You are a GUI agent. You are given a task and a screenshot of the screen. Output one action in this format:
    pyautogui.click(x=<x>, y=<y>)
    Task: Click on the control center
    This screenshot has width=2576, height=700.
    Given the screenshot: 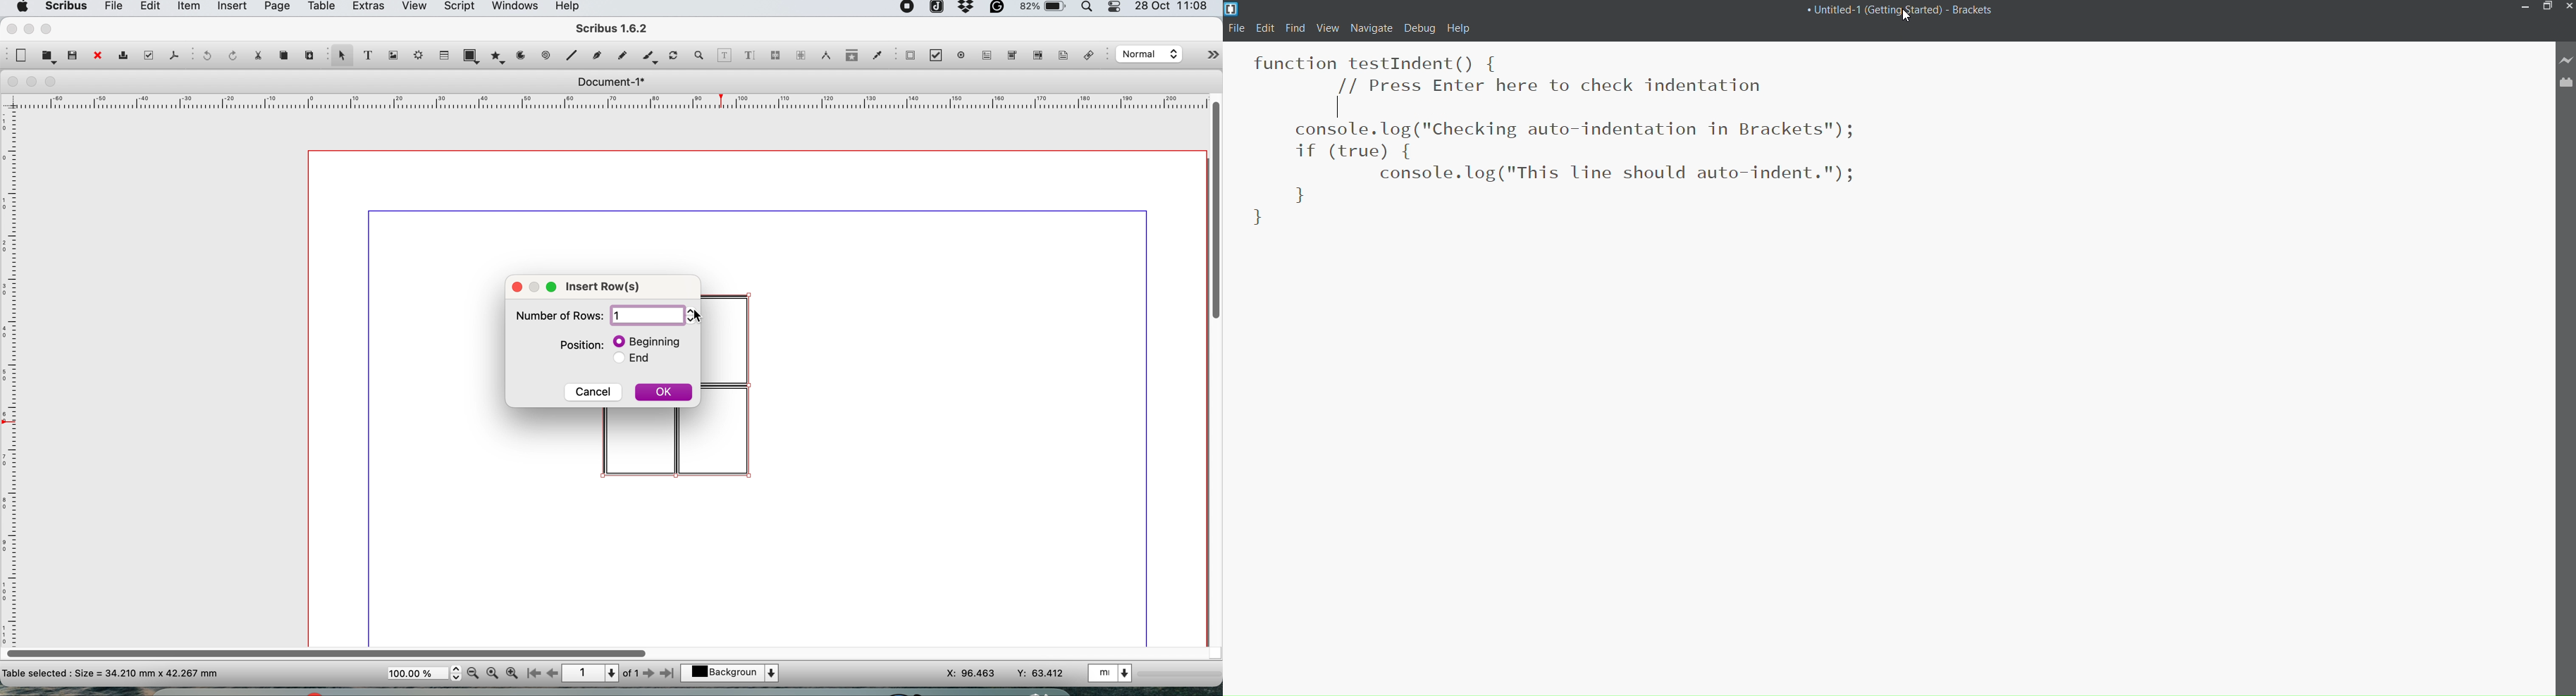 What is the action you would take?
    pyautogui.click(x=1115, y=8)
    